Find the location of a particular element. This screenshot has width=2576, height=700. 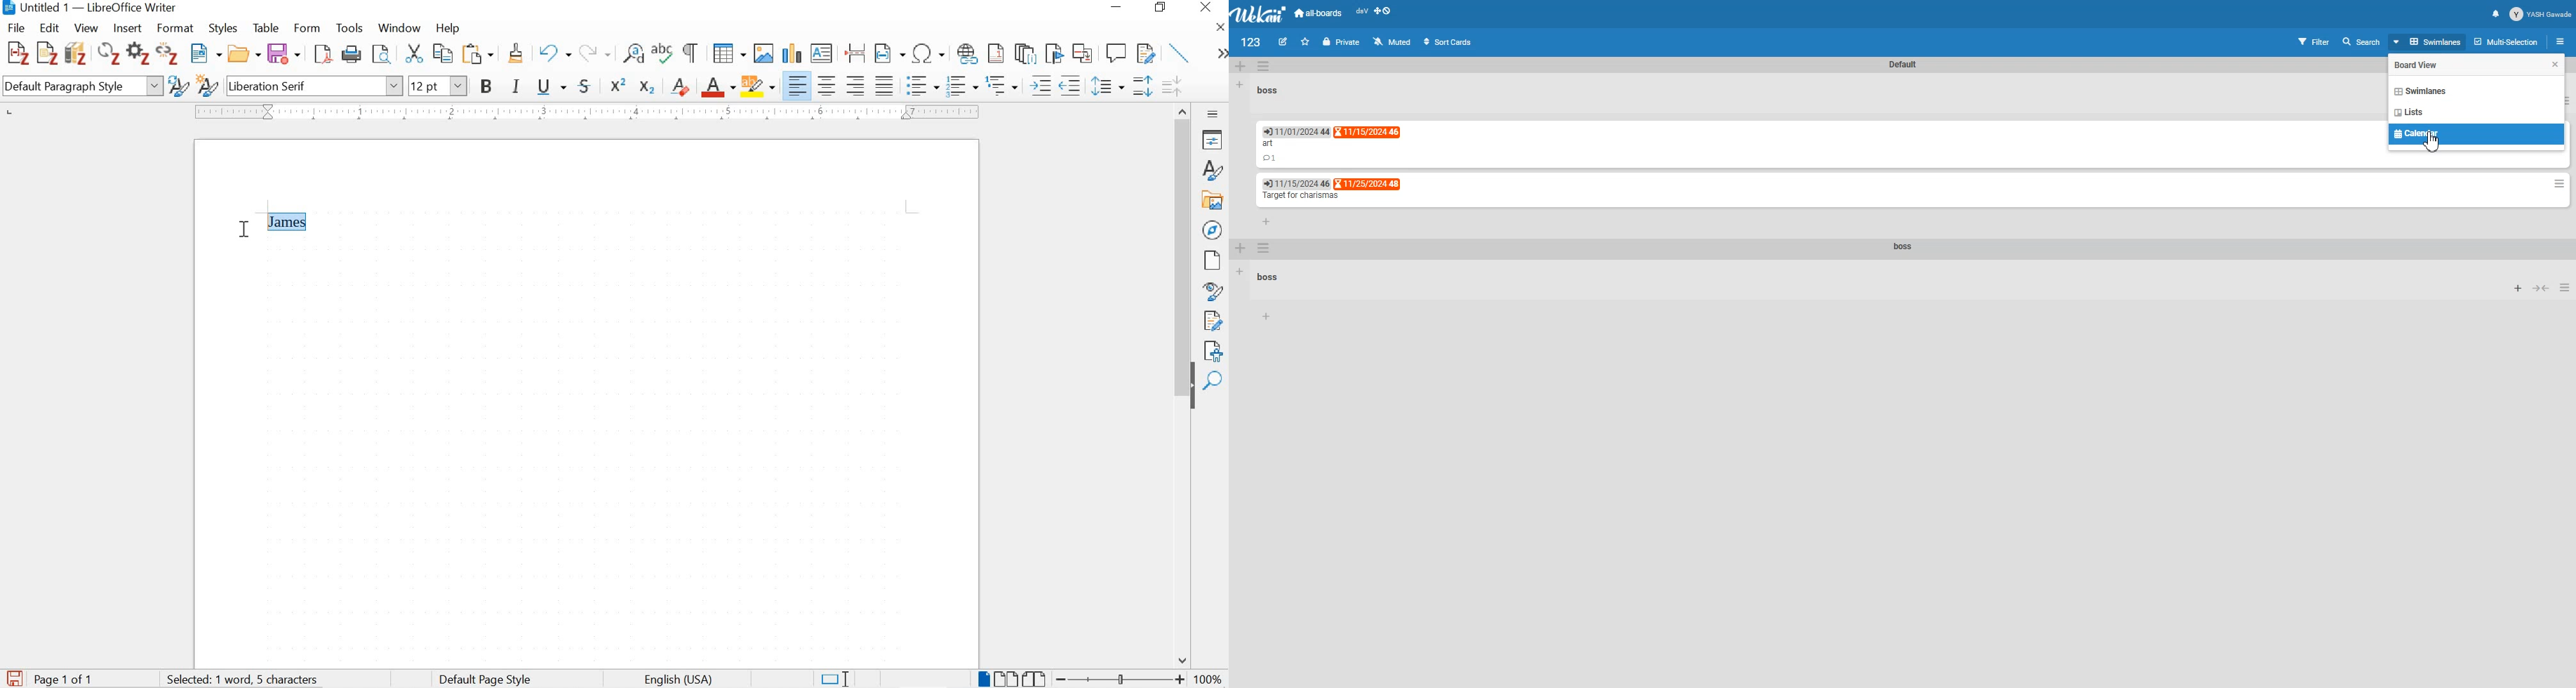

edit is located at coordinates (49, 28).